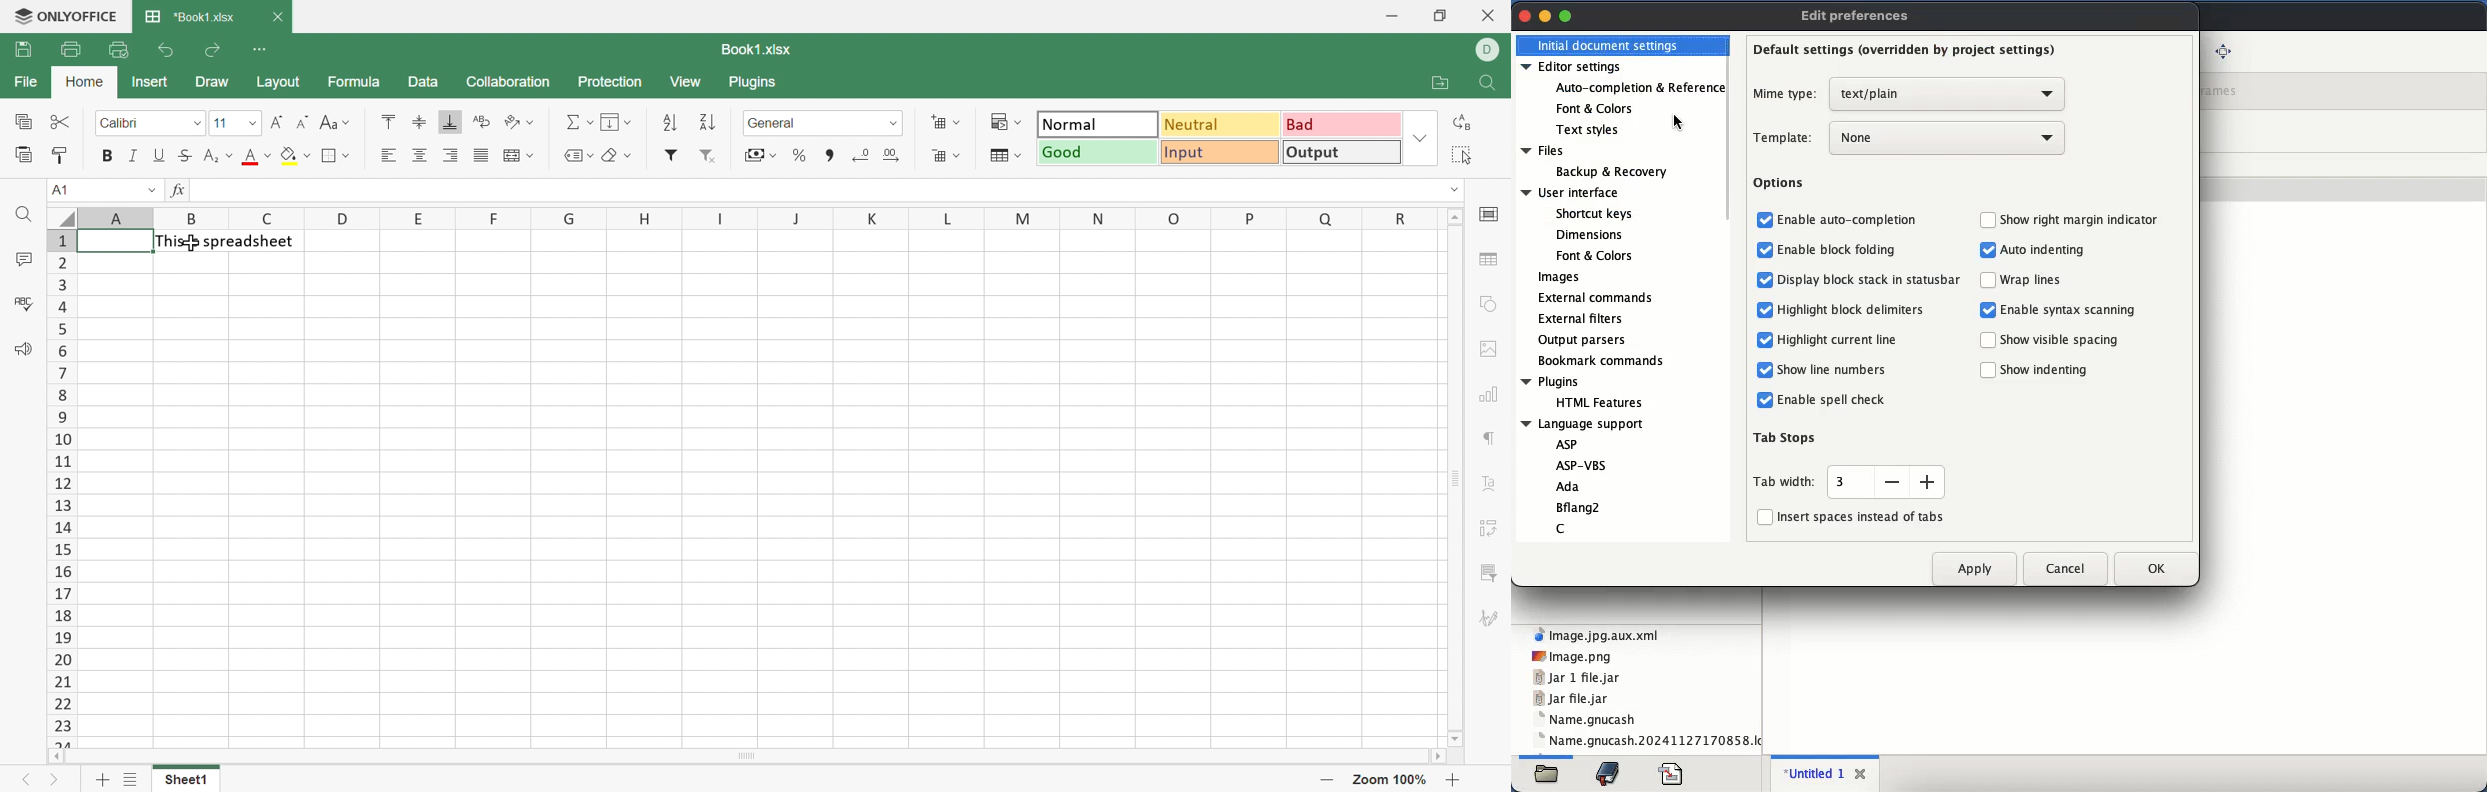 The width and height of the screenshot is (2492, 812). What do you see at coordinates (1842, 249) in the screenshot?
I see `Enable block folding` at bounding box center [1842, 249].